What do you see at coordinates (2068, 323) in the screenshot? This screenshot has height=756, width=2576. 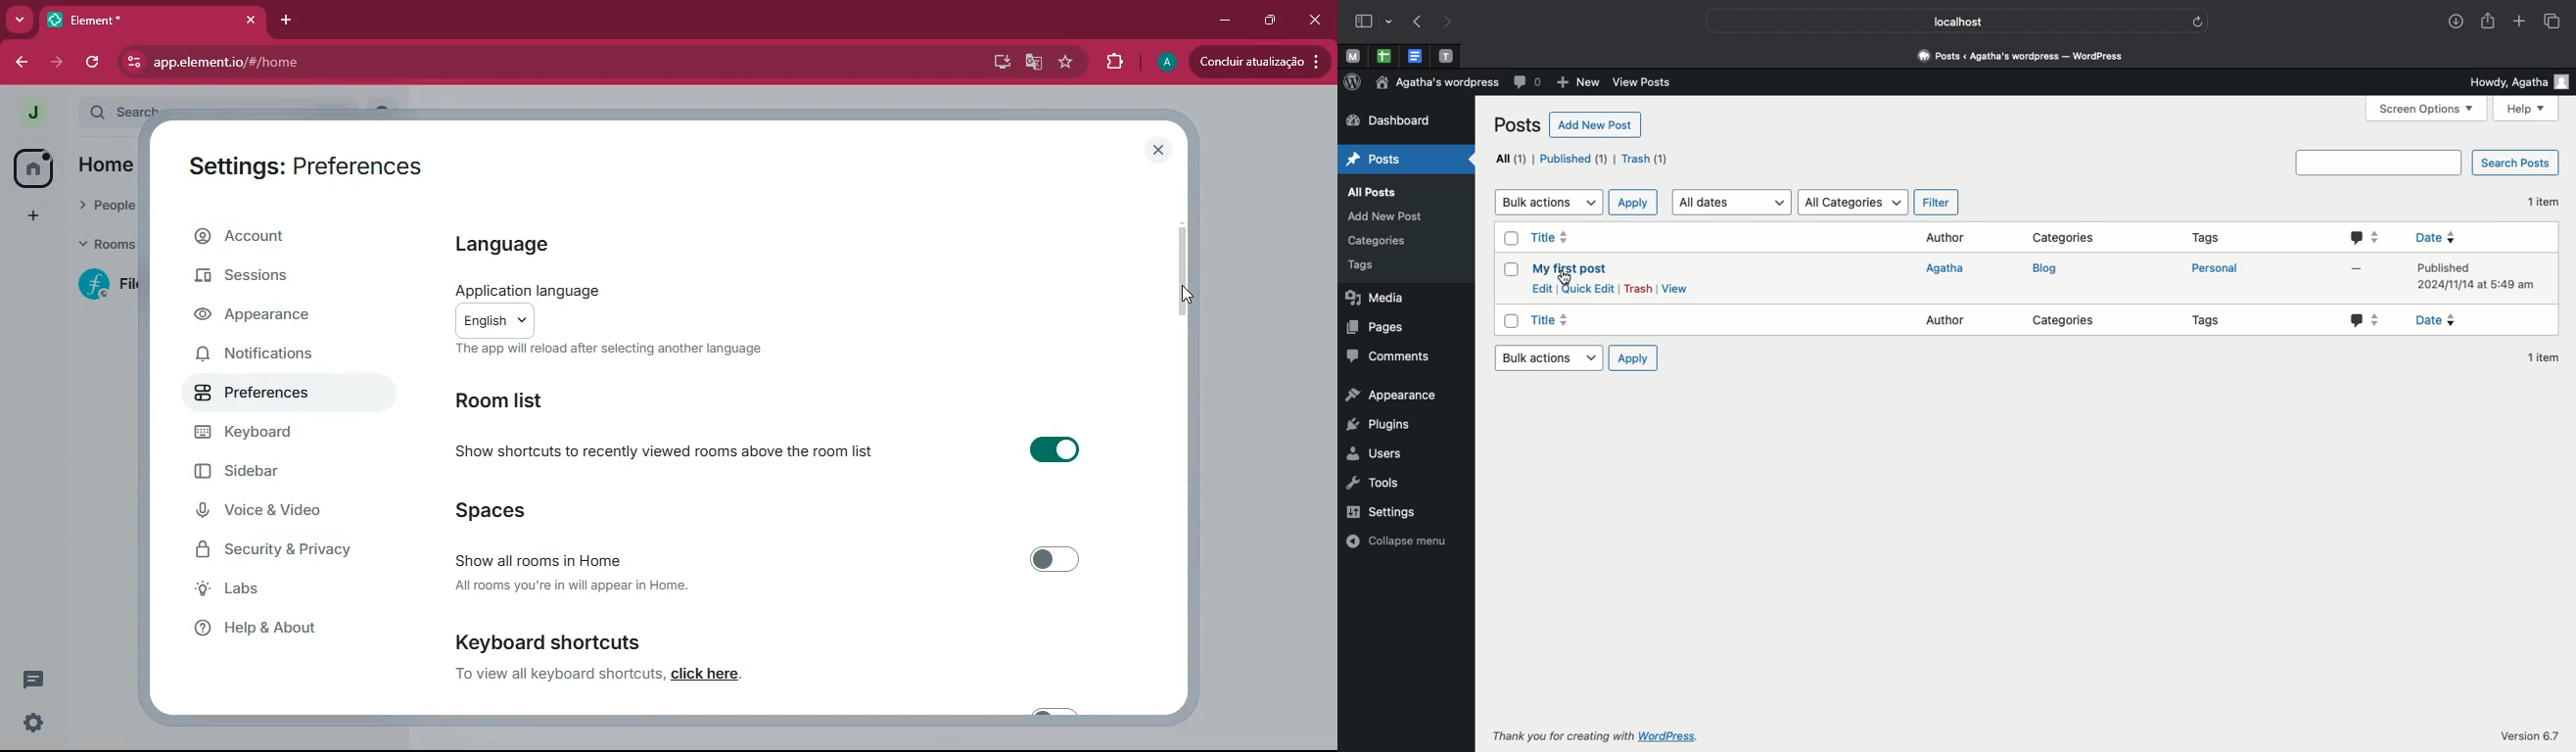 I see `Categories` at bounding box center [2068, 323].